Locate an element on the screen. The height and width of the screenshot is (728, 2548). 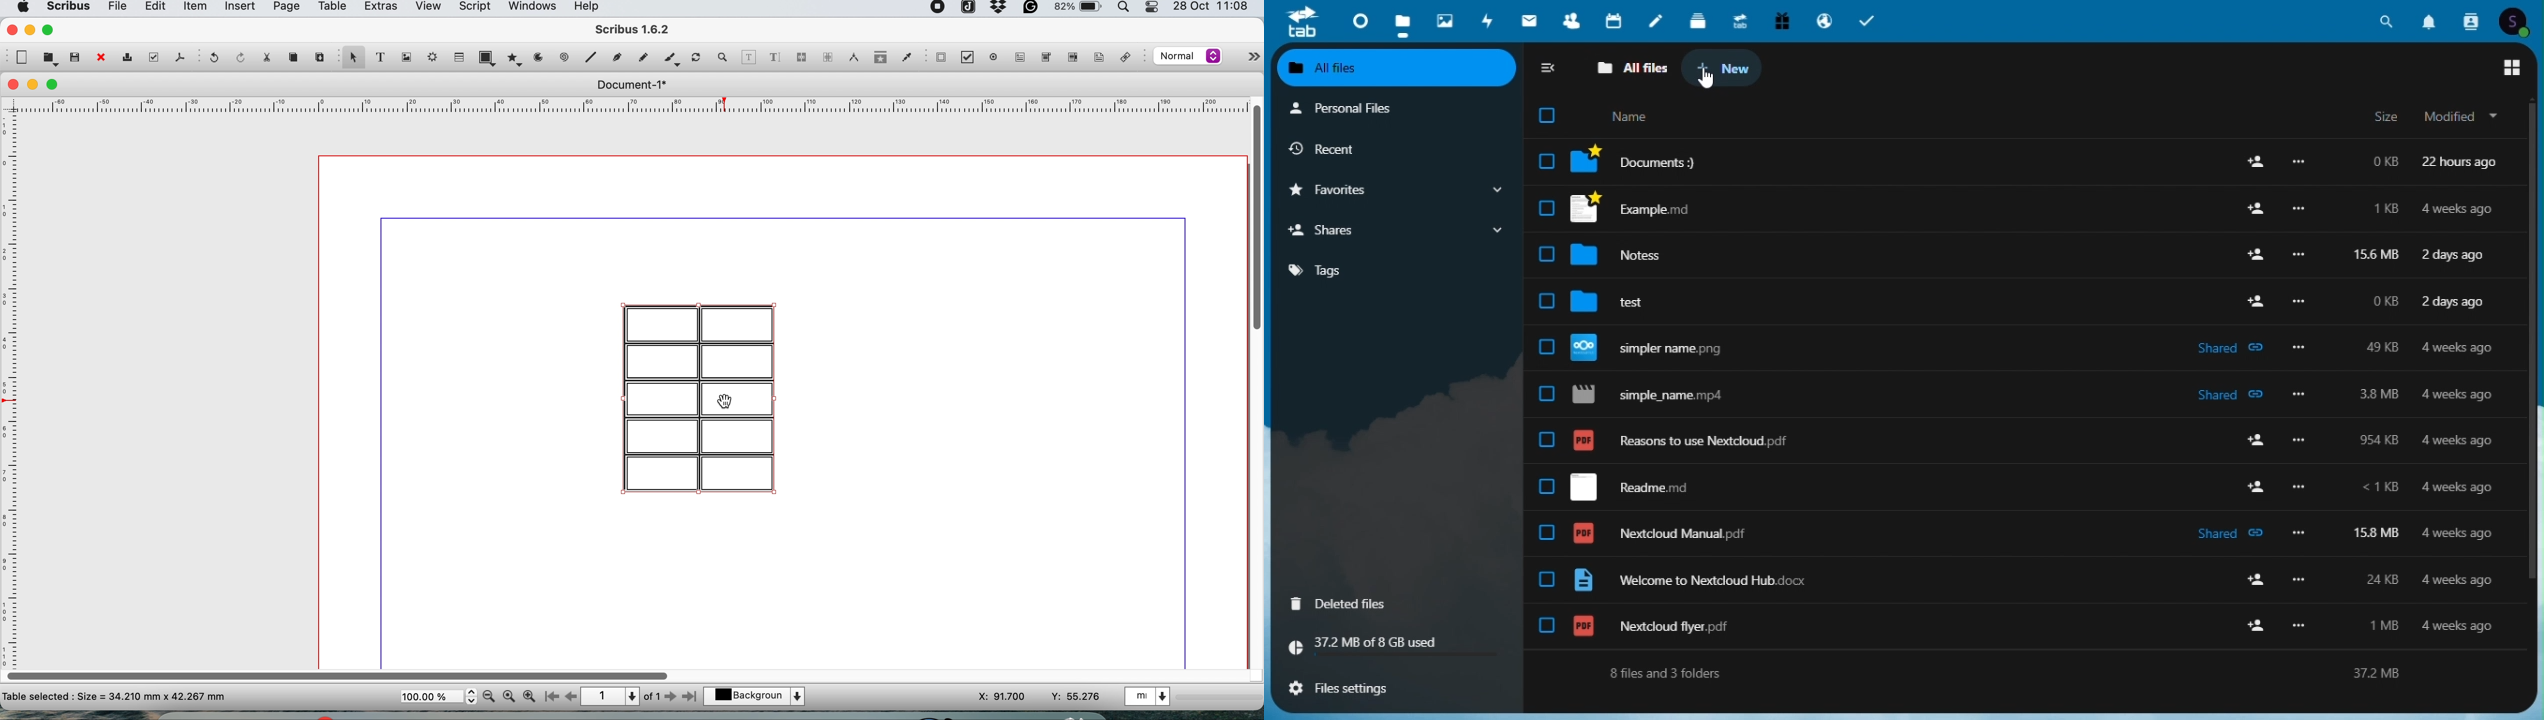
preflight verifier is located at coordinates (151, 57).